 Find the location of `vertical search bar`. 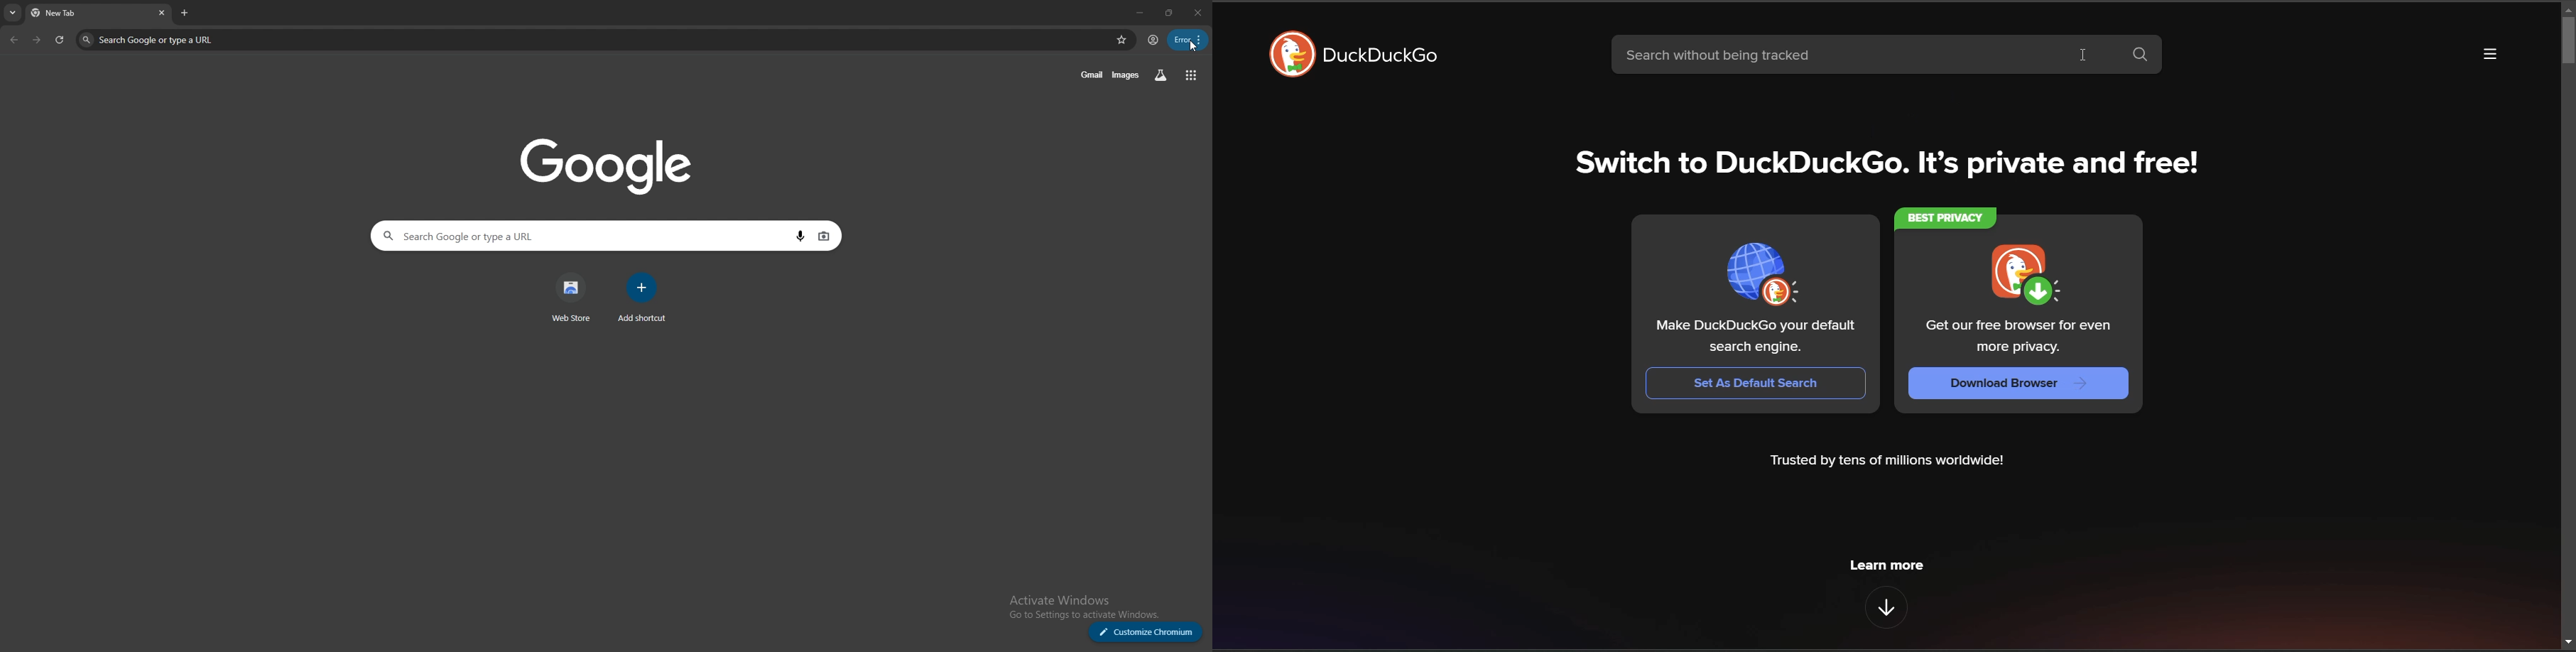

vertical search bar is located at coordinates (2567, 40).